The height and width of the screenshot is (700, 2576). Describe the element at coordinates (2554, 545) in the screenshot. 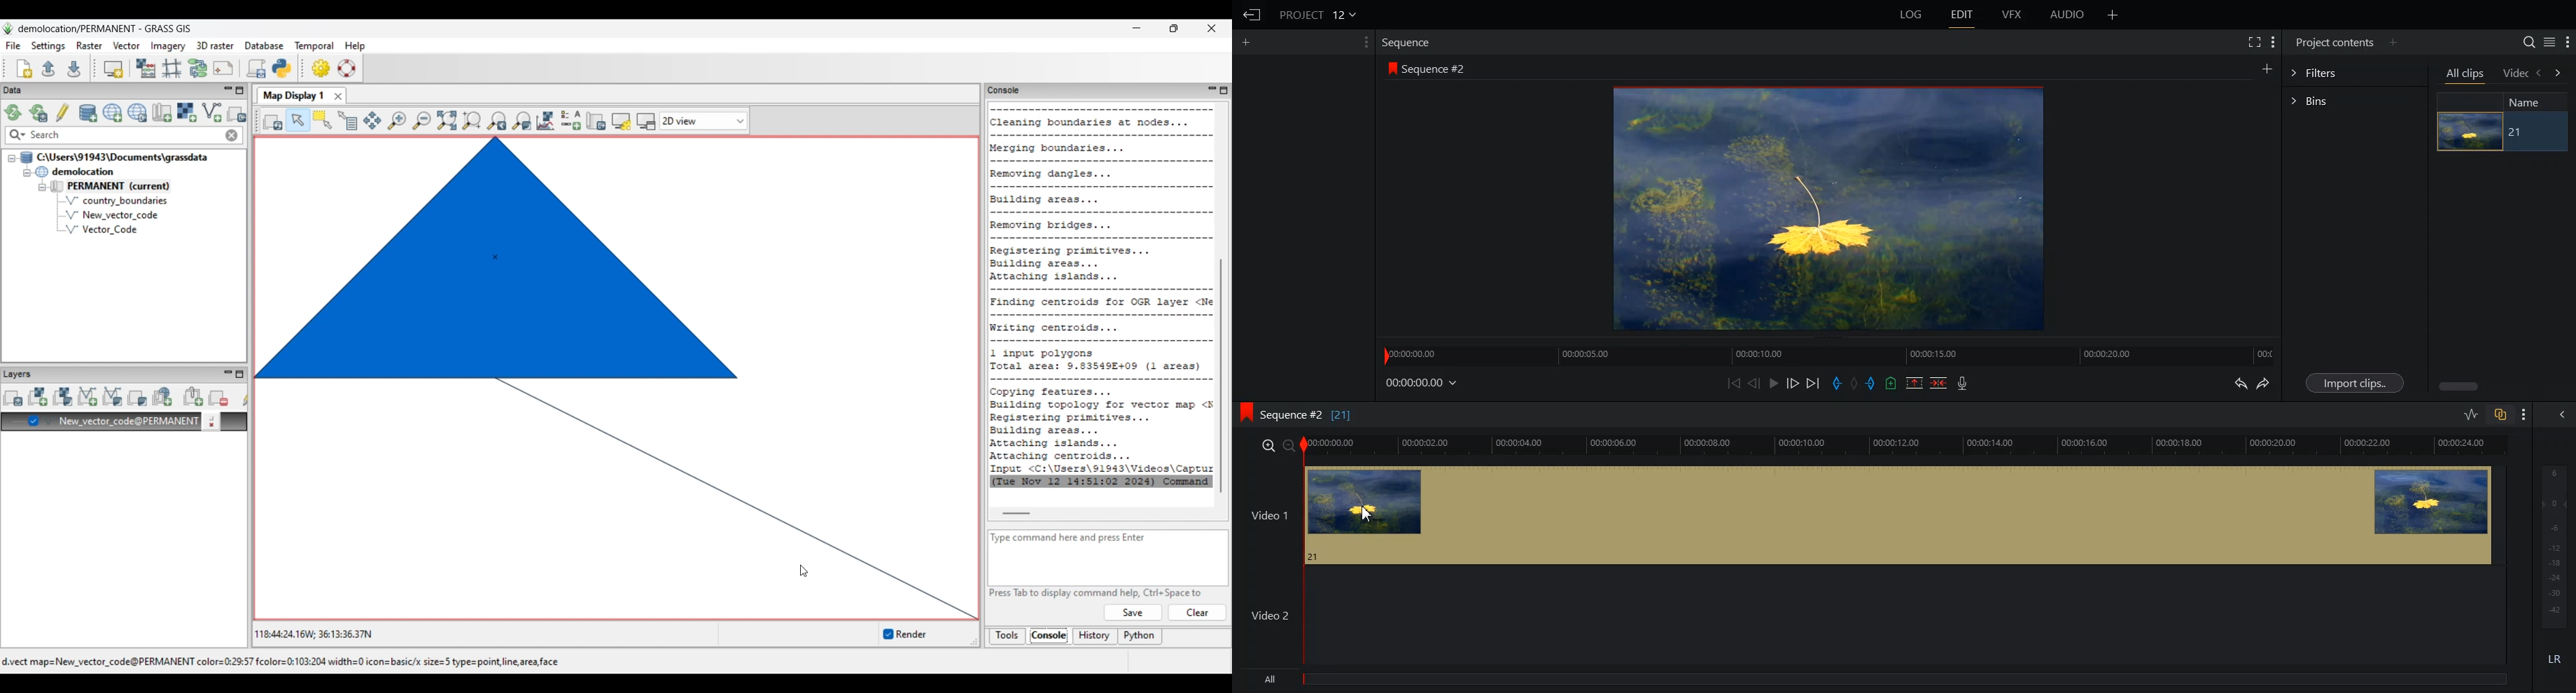

I see `Audio output in Db` at that location.